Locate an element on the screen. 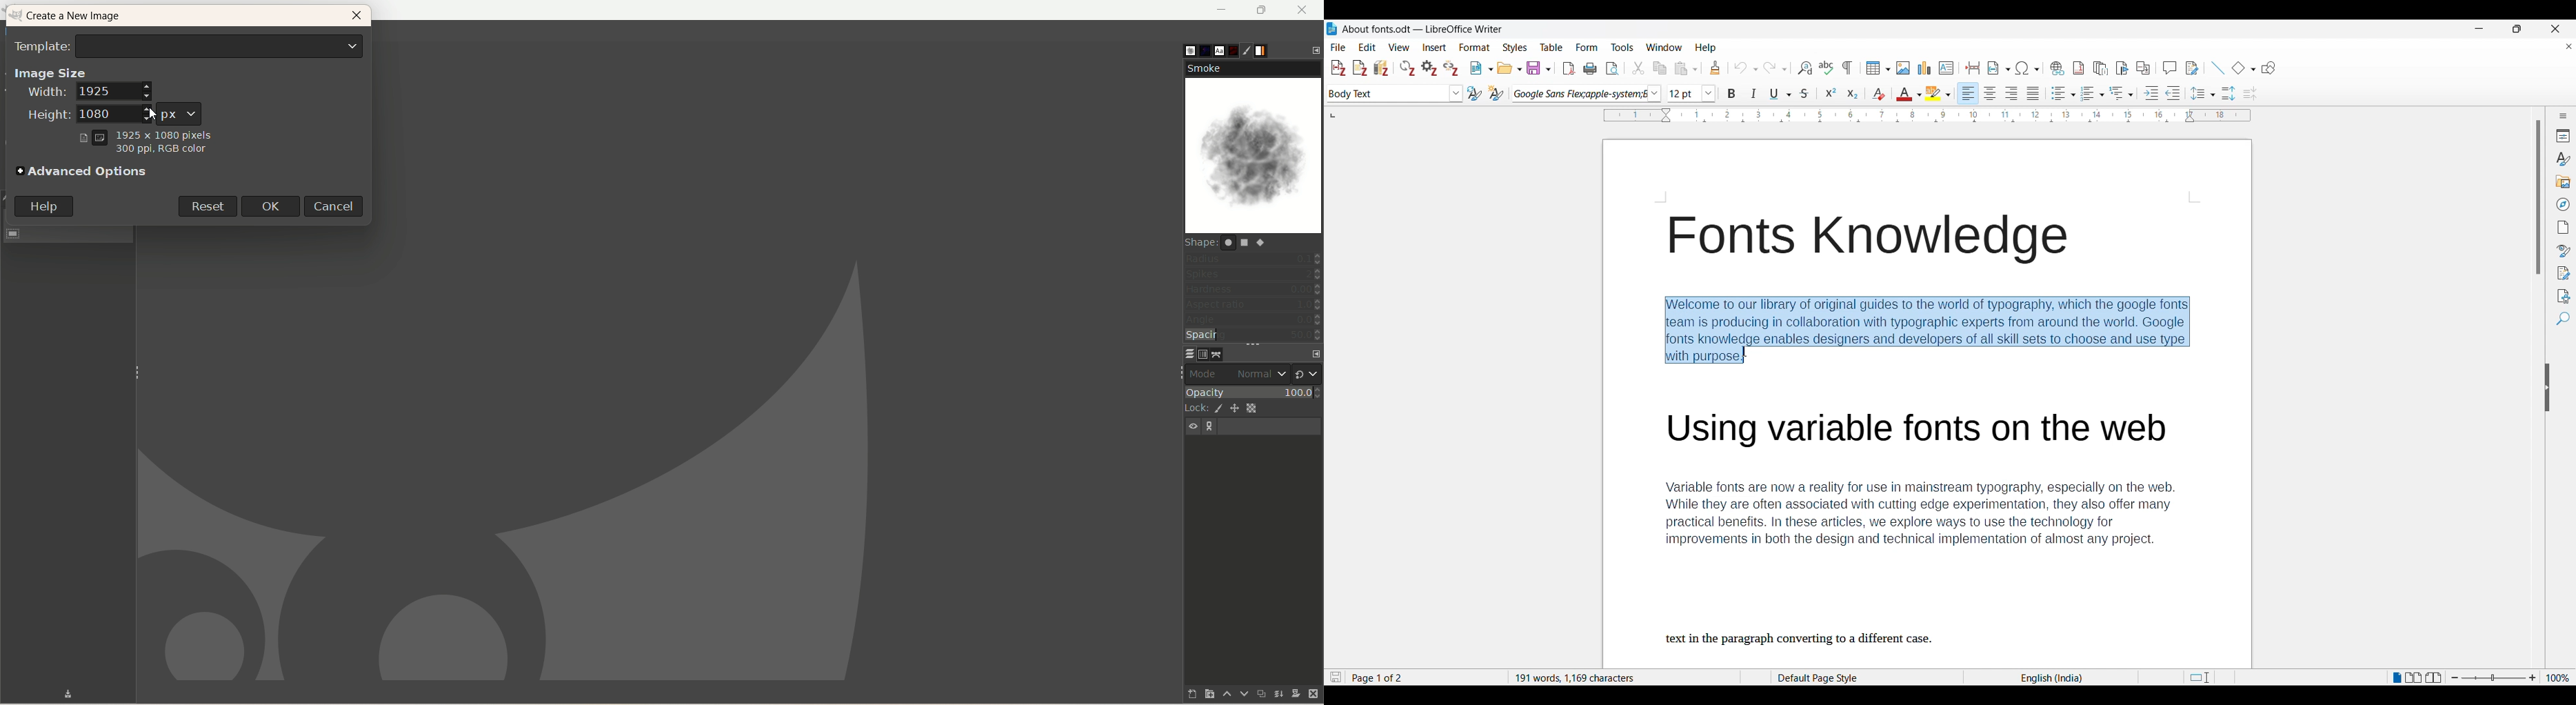 The width and height of the screenshot is (2576, 728). Gallery  is located at coordinates (2564, 181).